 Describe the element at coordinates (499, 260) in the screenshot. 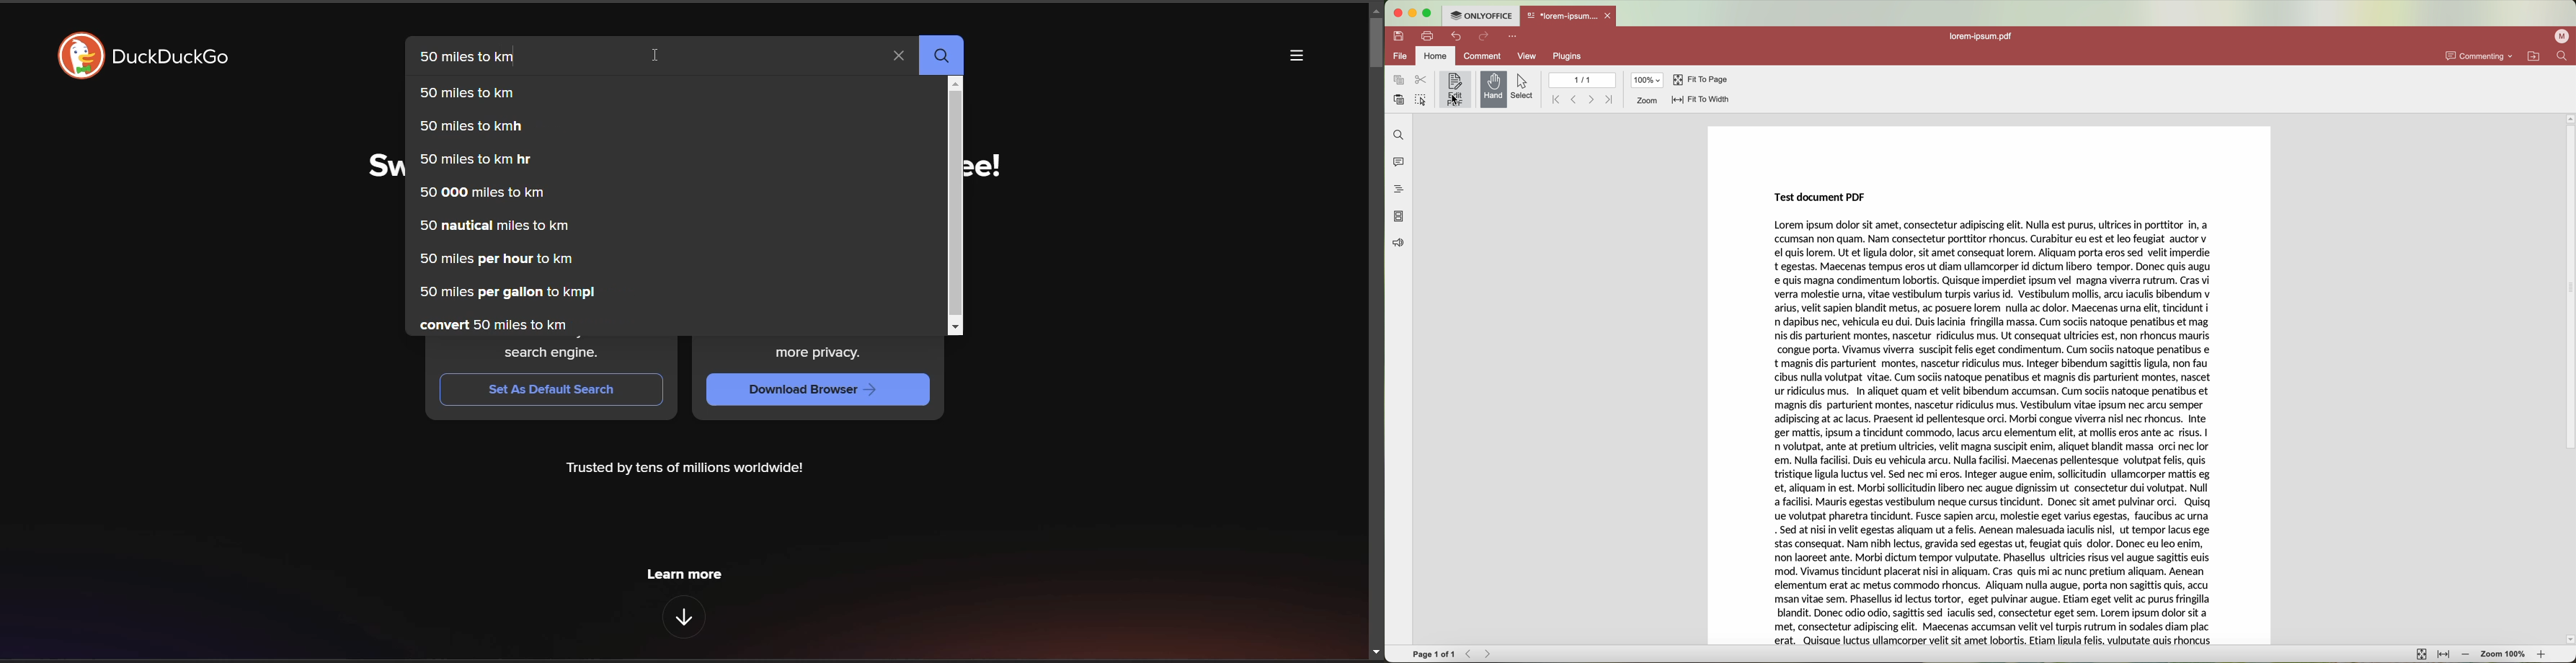

I see `50 miles per hour to km` at that location.